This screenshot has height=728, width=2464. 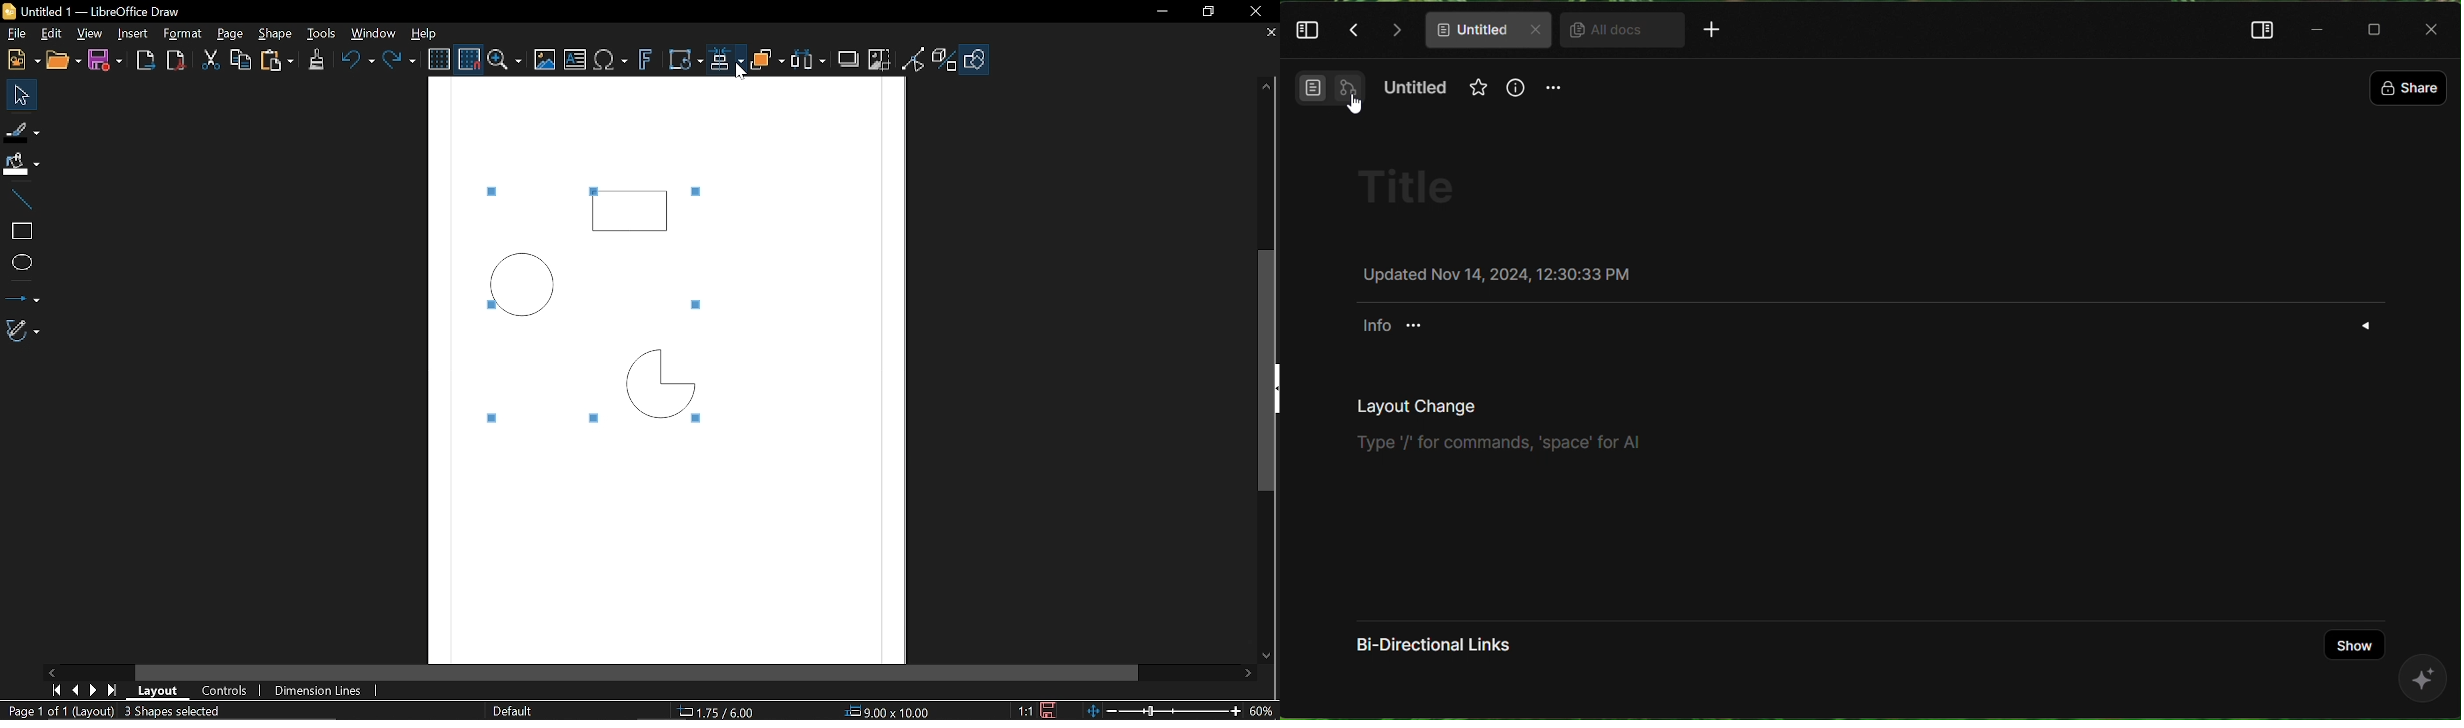 I want to click on Tools, so click(x=322, y=34).